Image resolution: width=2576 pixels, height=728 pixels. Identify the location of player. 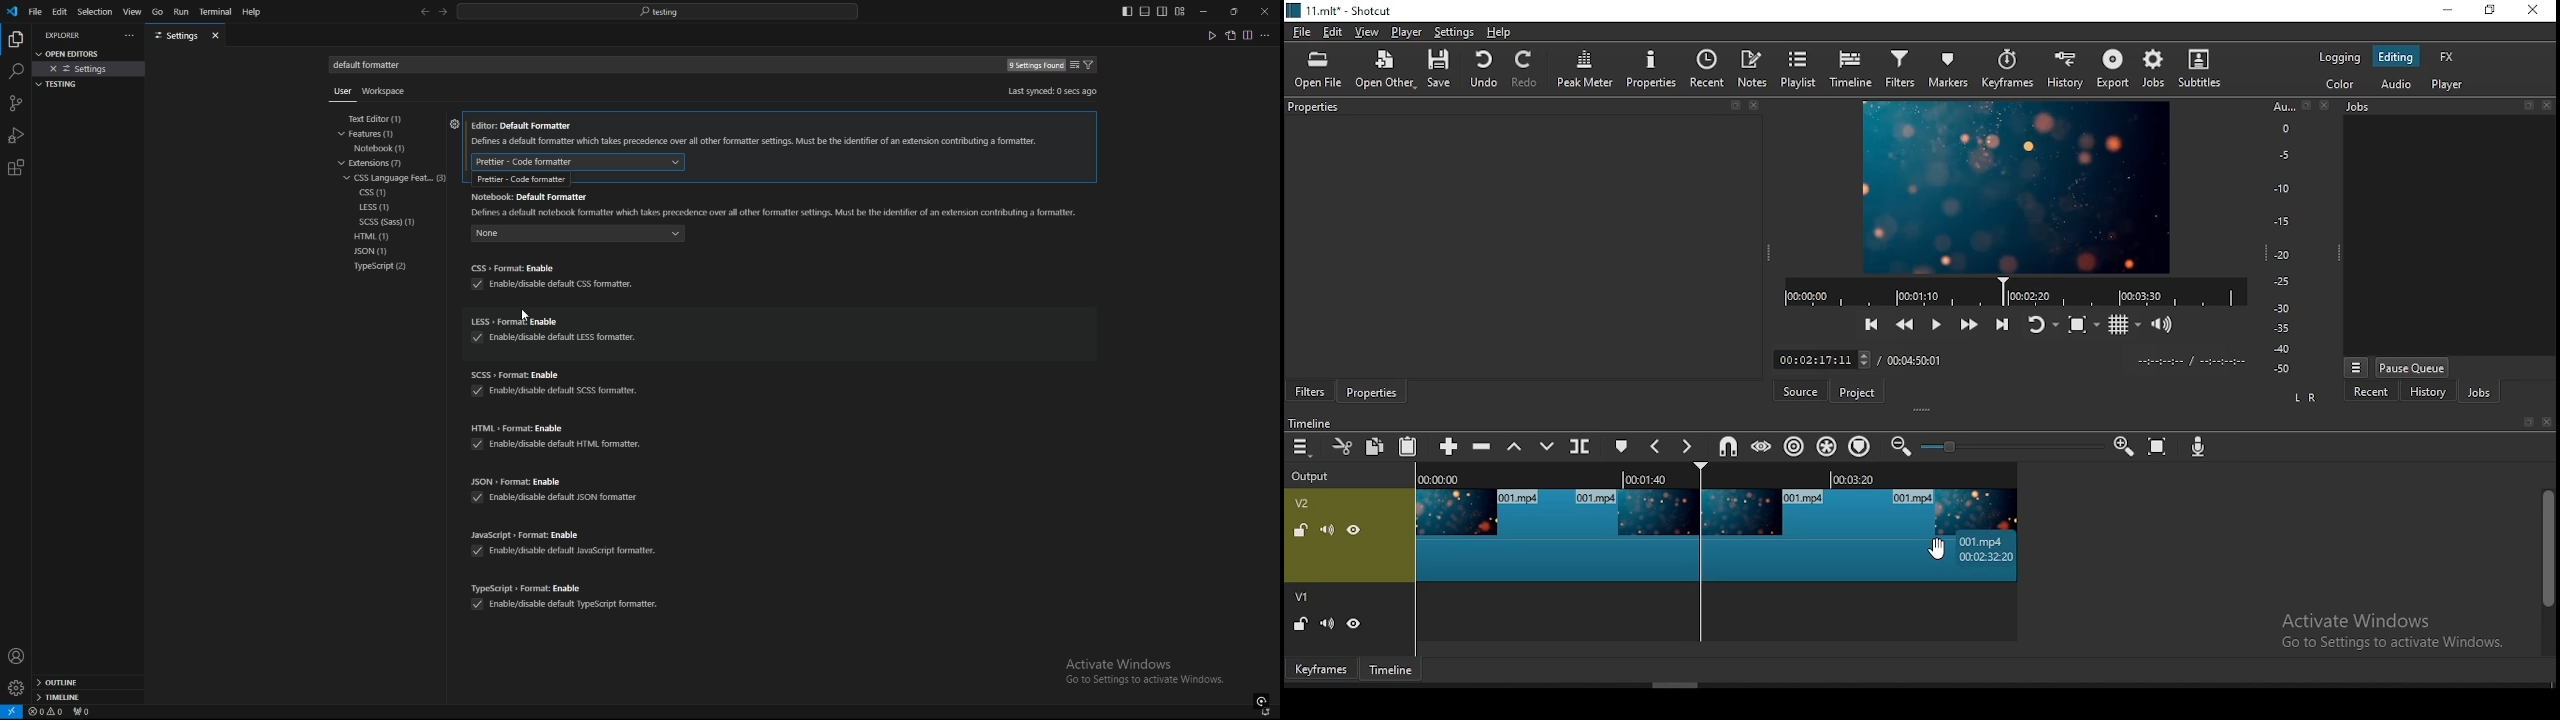
(1411, 33).